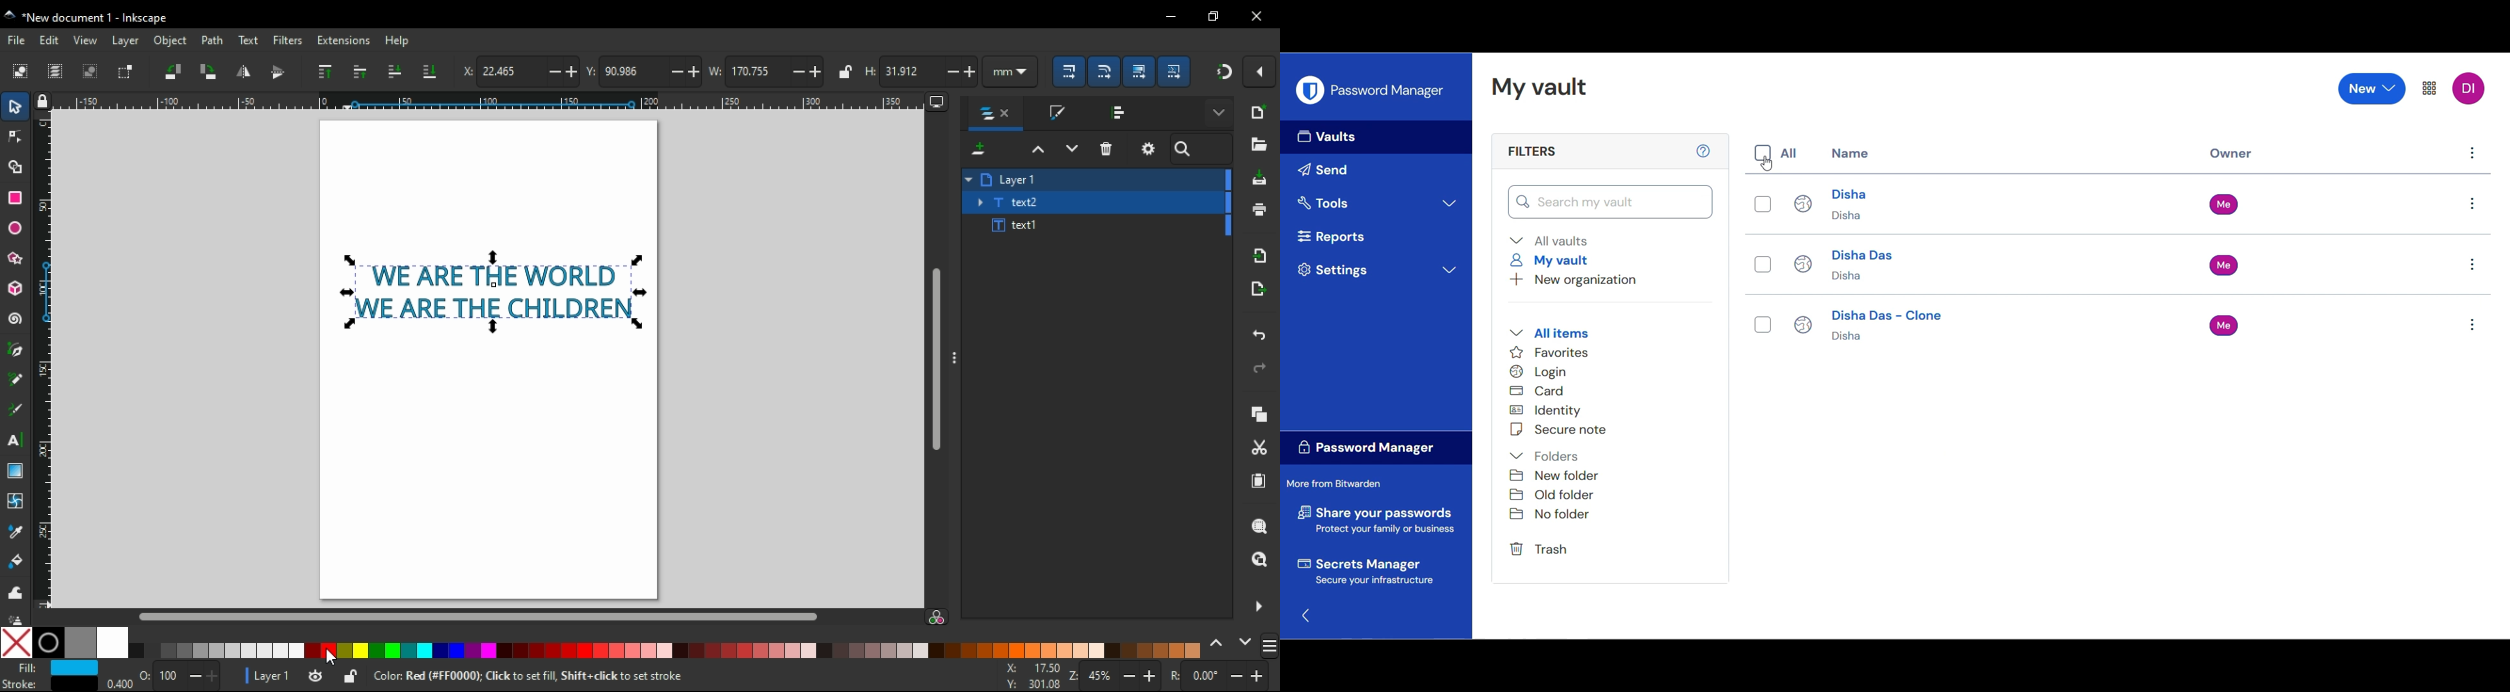 The height and width of the screenshot is (700, 2520). Describe the element at coordinates (1573, 279) in the screenshot. I see `New organization` at that location.